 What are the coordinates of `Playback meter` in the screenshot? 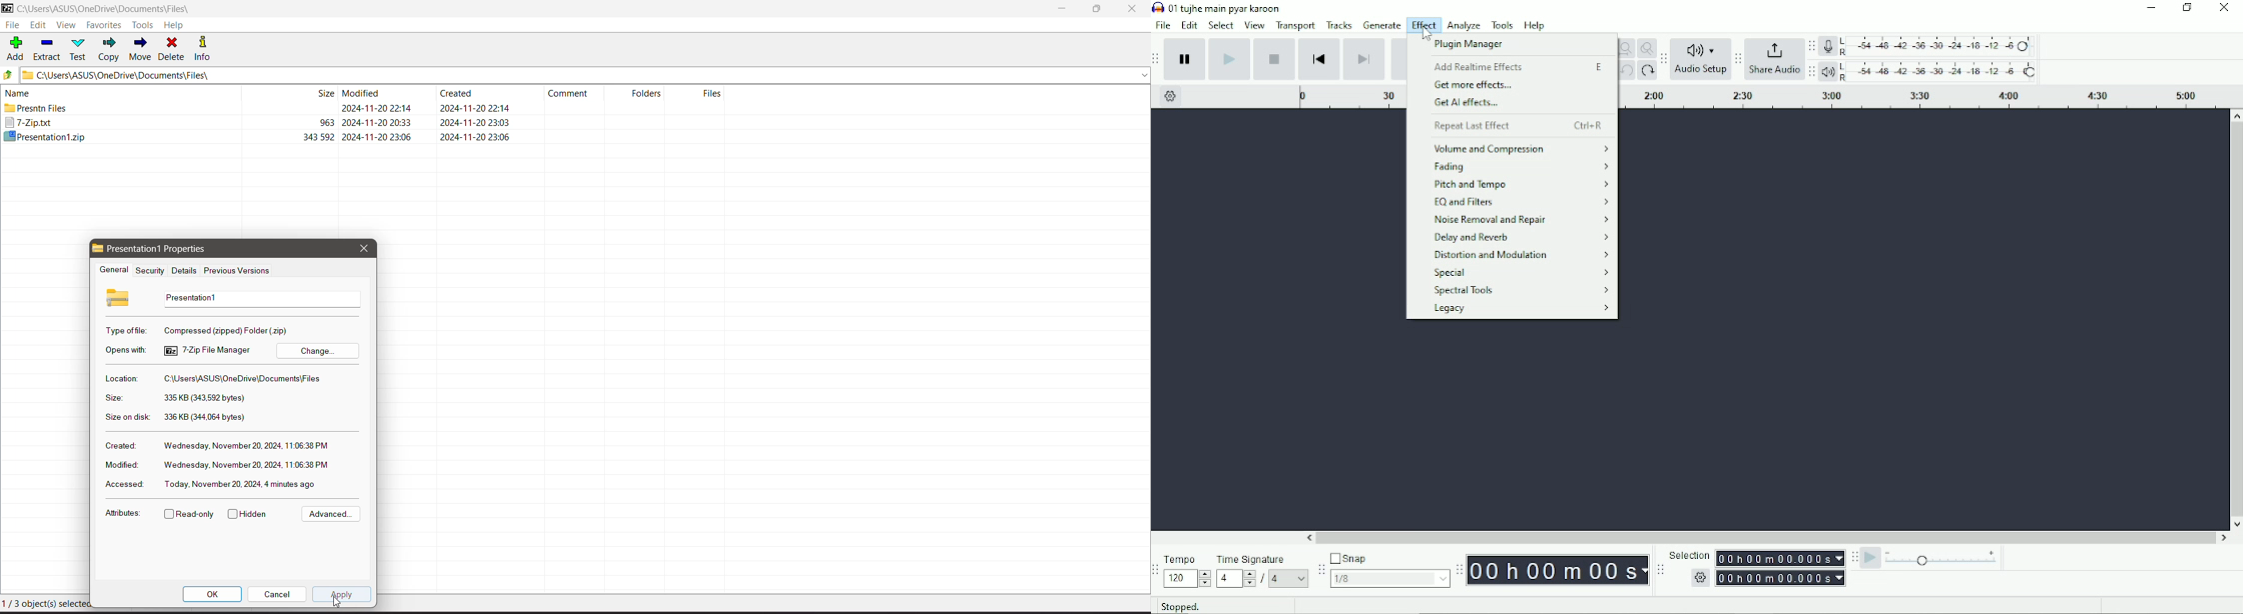 It's located at (1932, 72).